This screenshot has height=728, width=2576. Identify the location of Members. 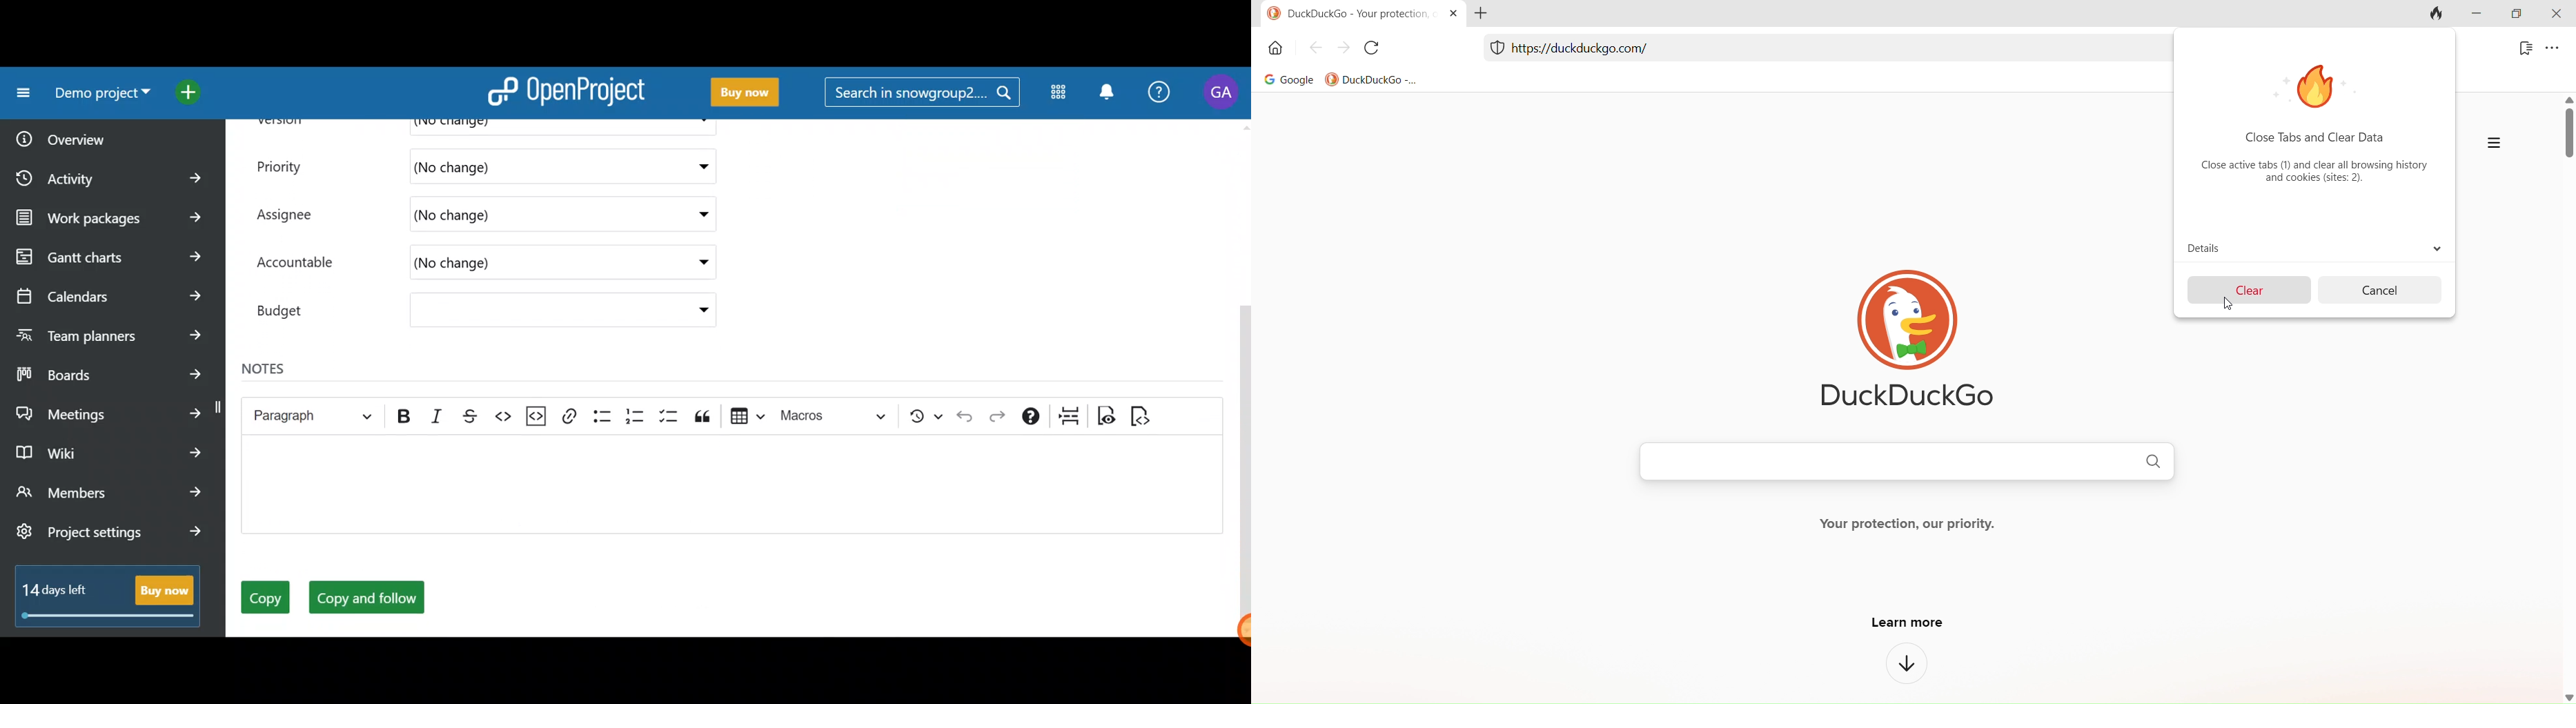
(113, 497).